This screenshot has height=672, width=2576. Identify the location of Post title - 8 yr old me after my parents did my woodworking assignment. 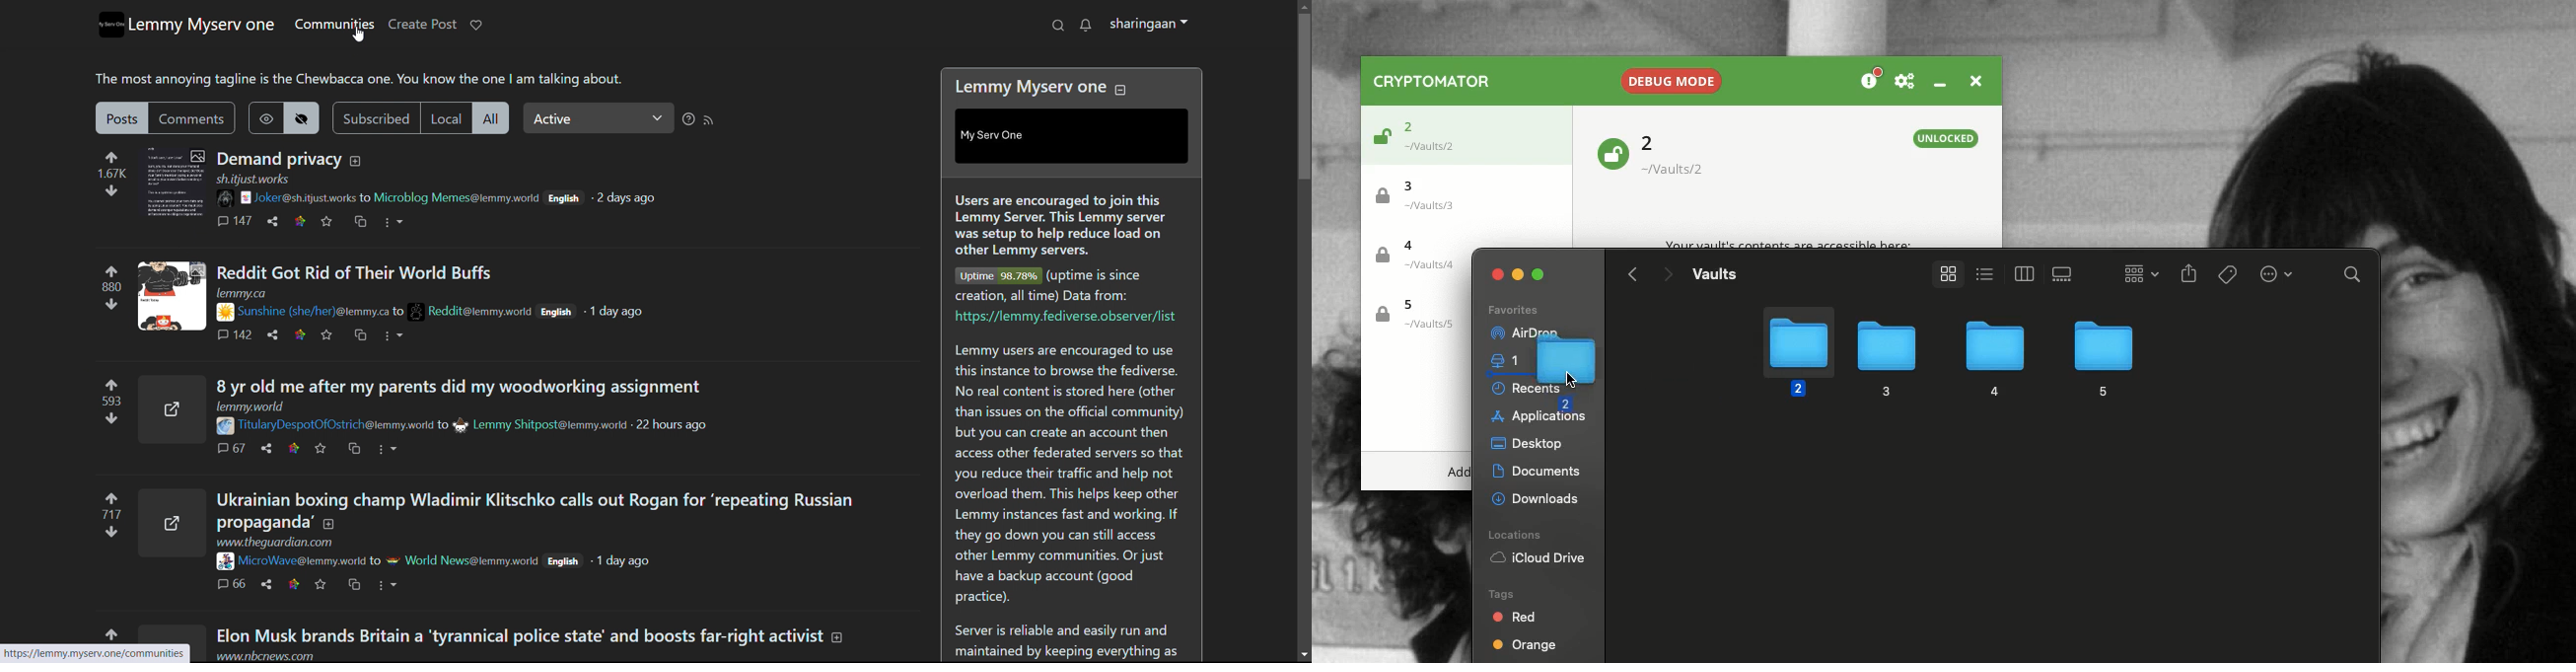
(463, 383).